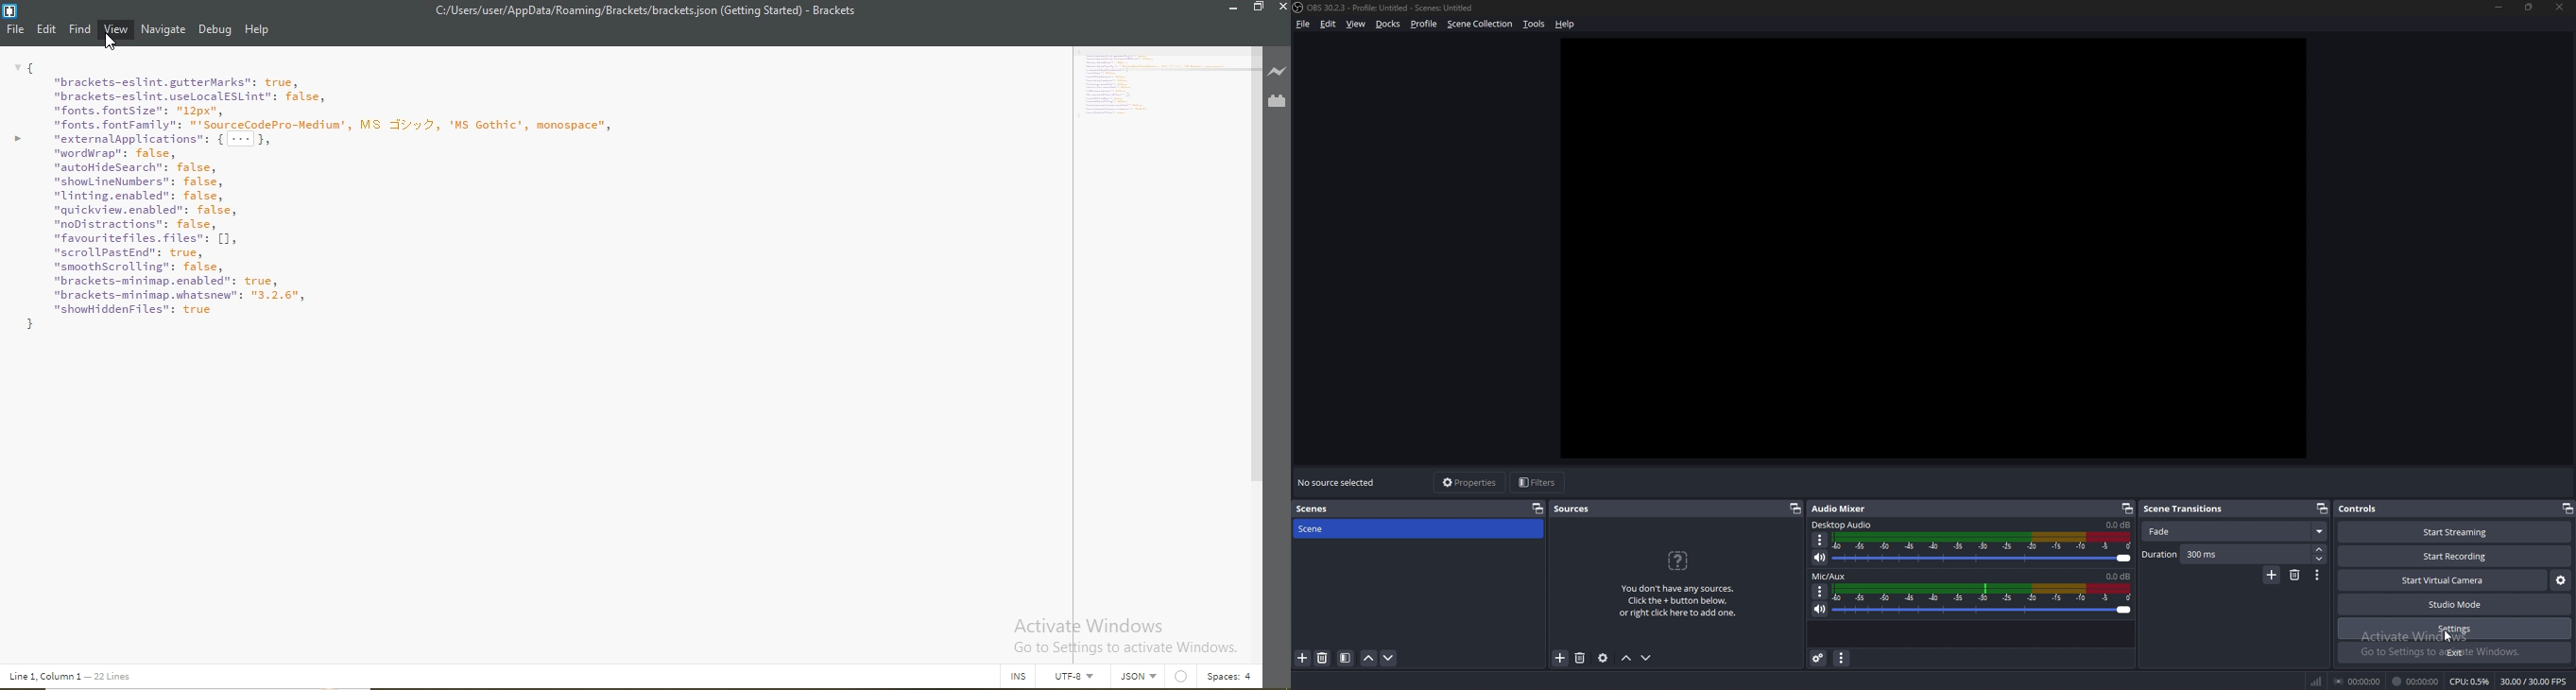 The height and width of the screenshot is (700, 2576). What do you see at coordinates (1821, 557) in the screenshot?
I see `mute` at bounding box center [1821, 557].